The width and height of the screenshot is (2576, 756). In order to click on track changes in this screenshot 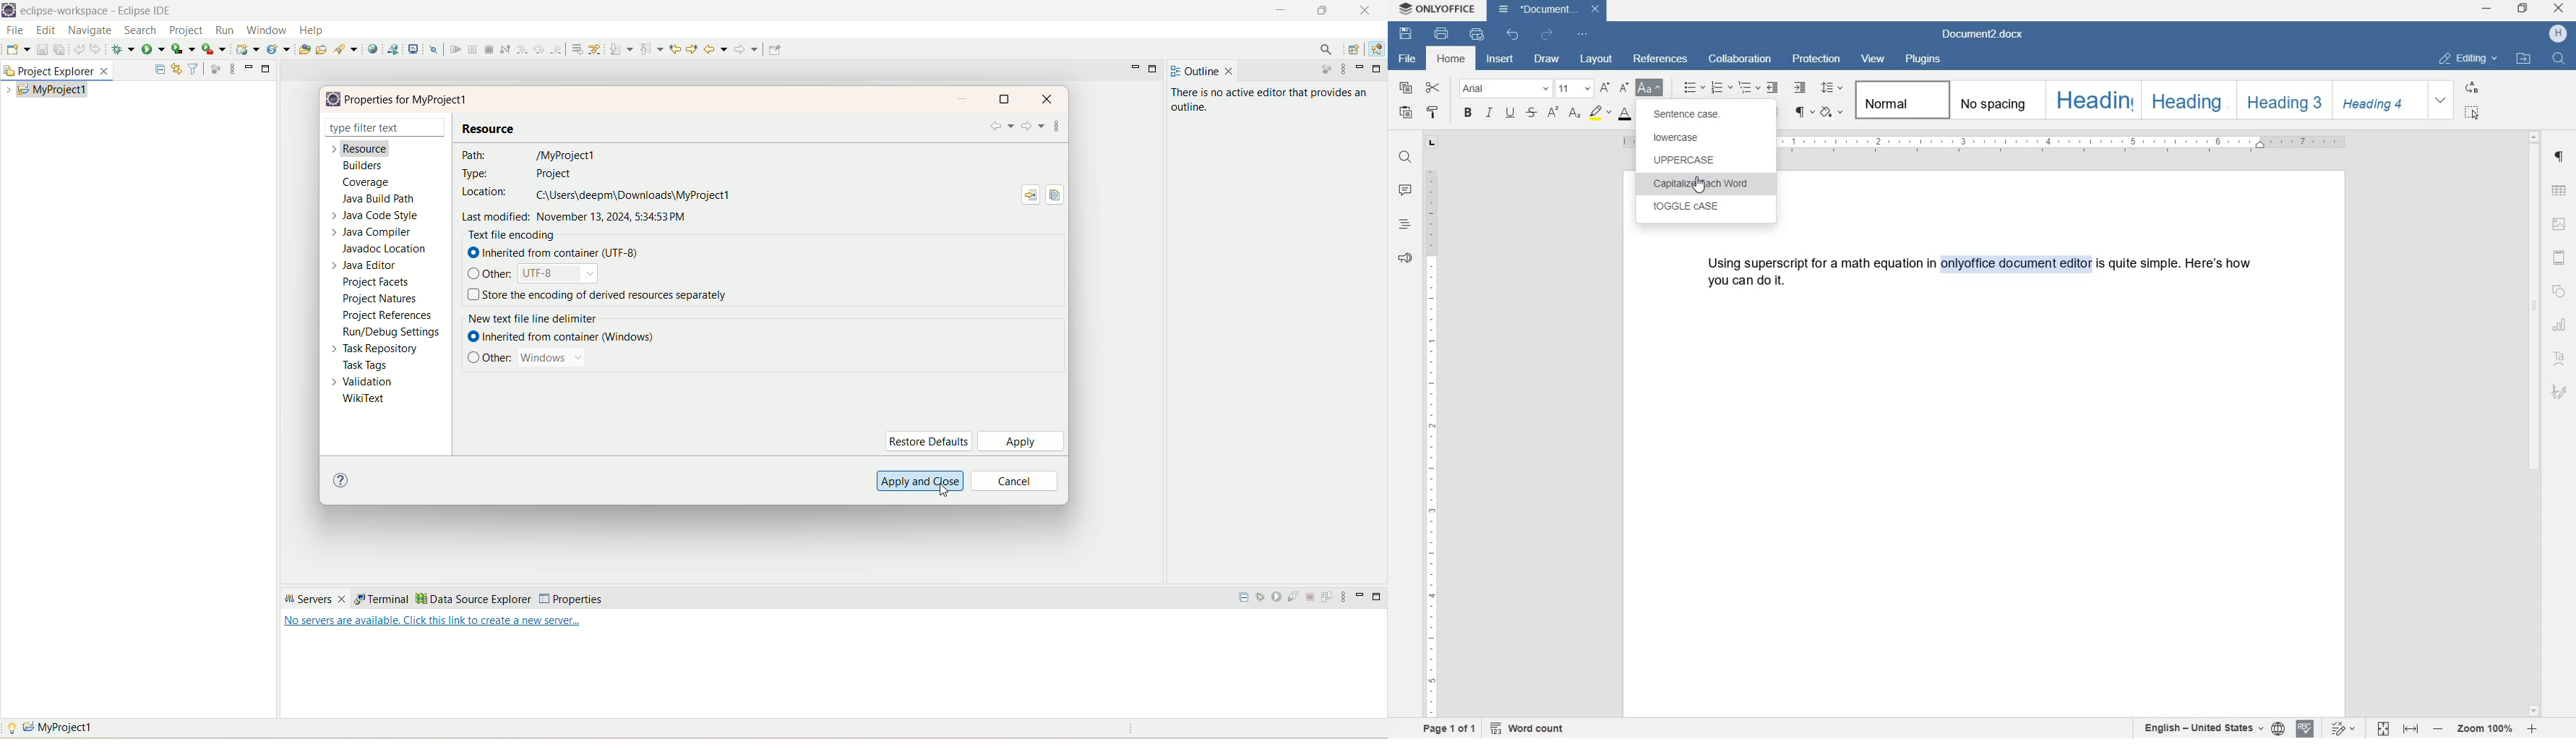, I will do `click(2339, 729)`.